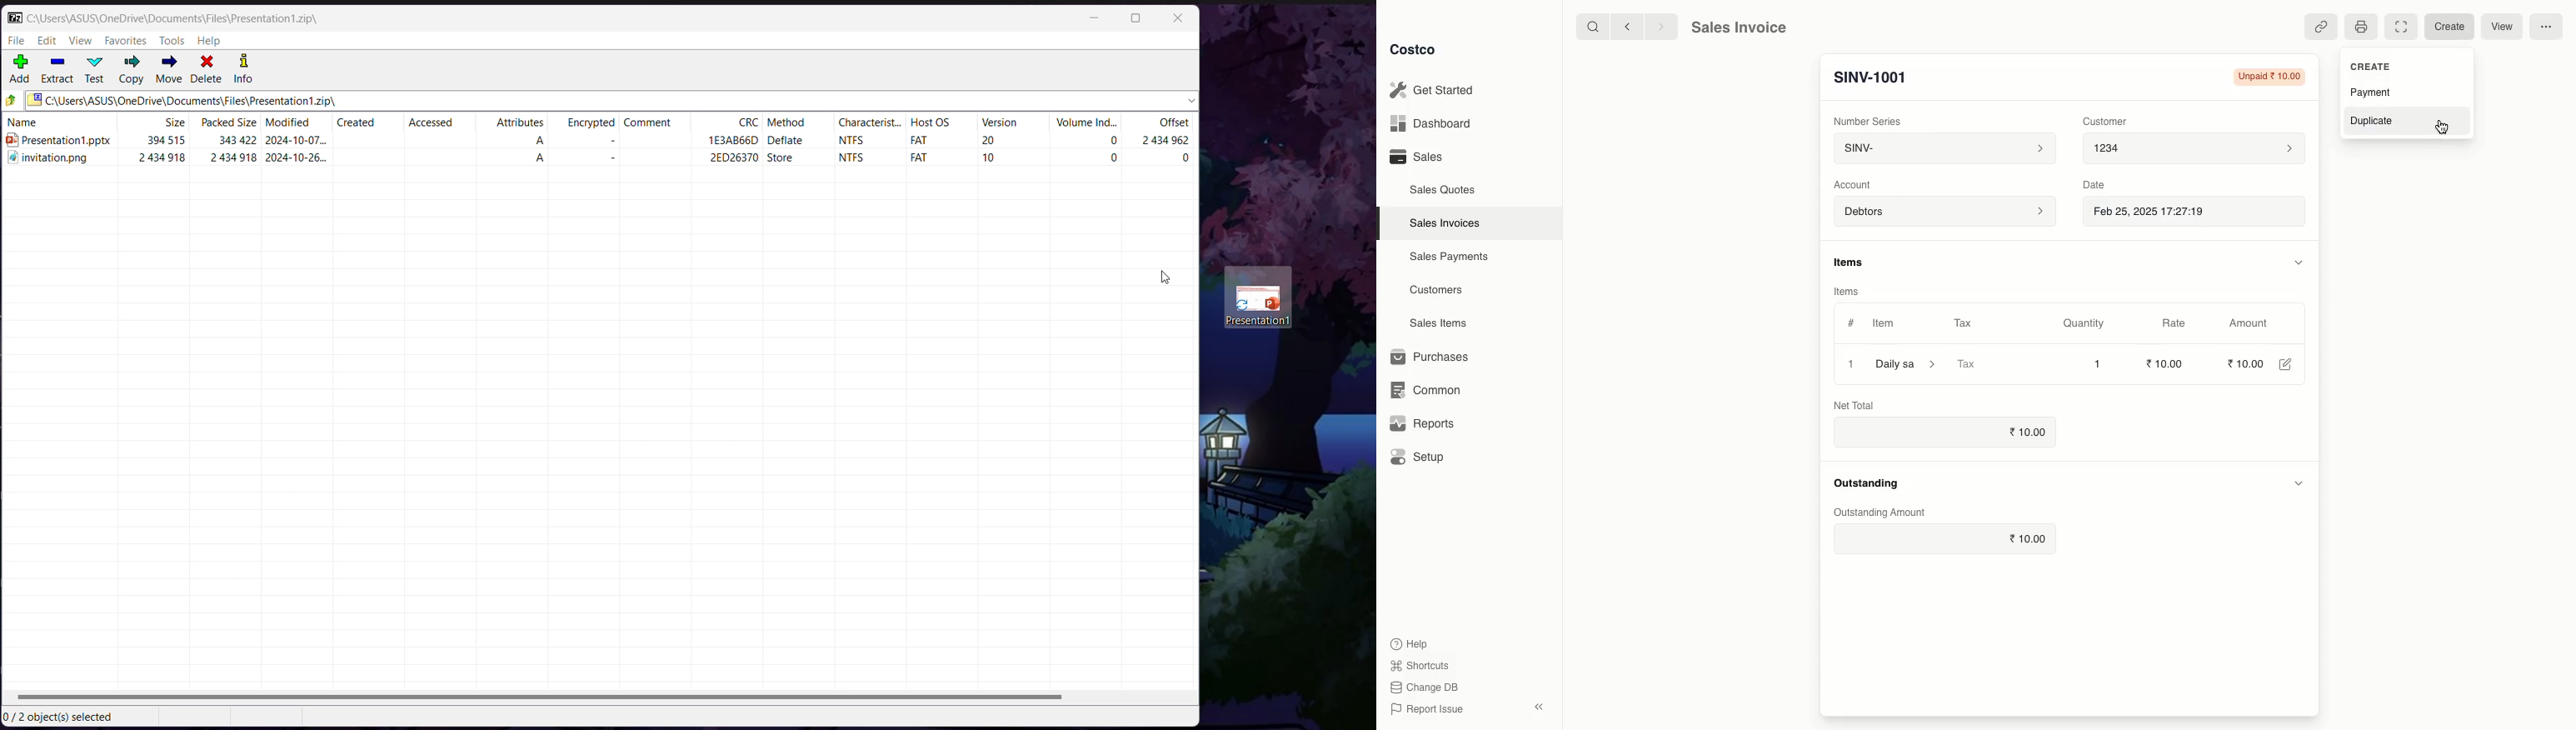 Image resolution: width=2576 pixels, height=756 pixels. Describe the element at coordinates (1428, 391) in the screenshot. I see `Common` at that location.